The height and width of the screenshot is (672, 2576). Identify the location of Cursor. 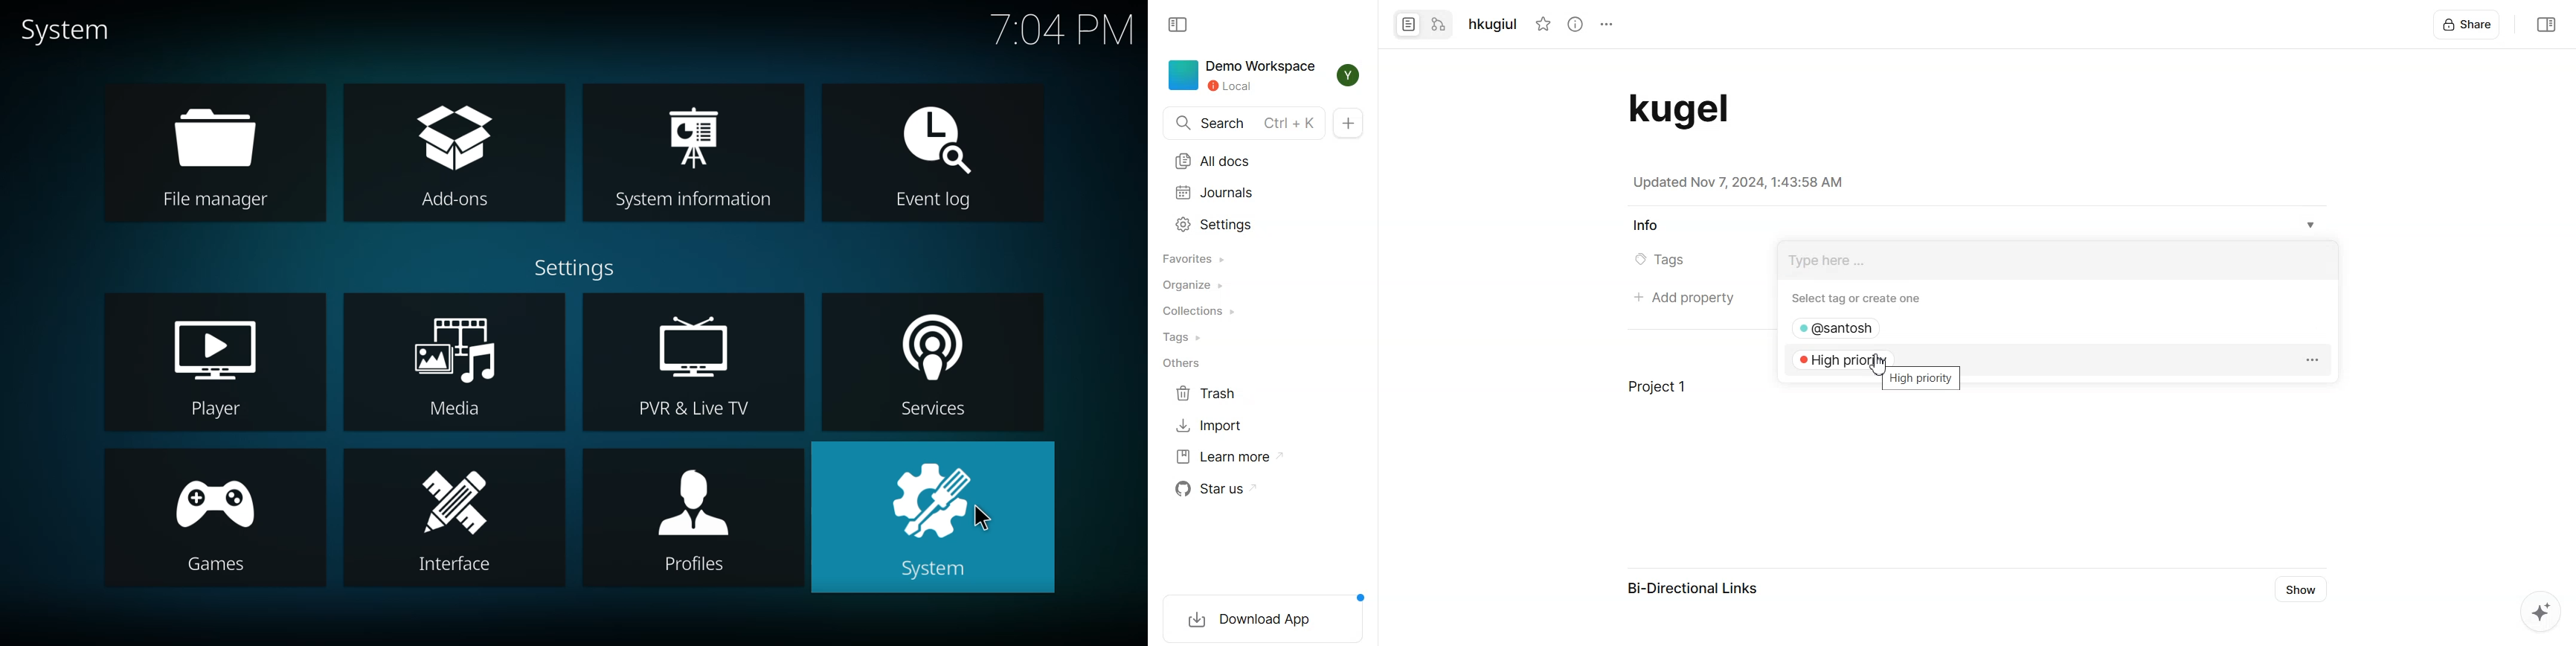
(1880, 366).